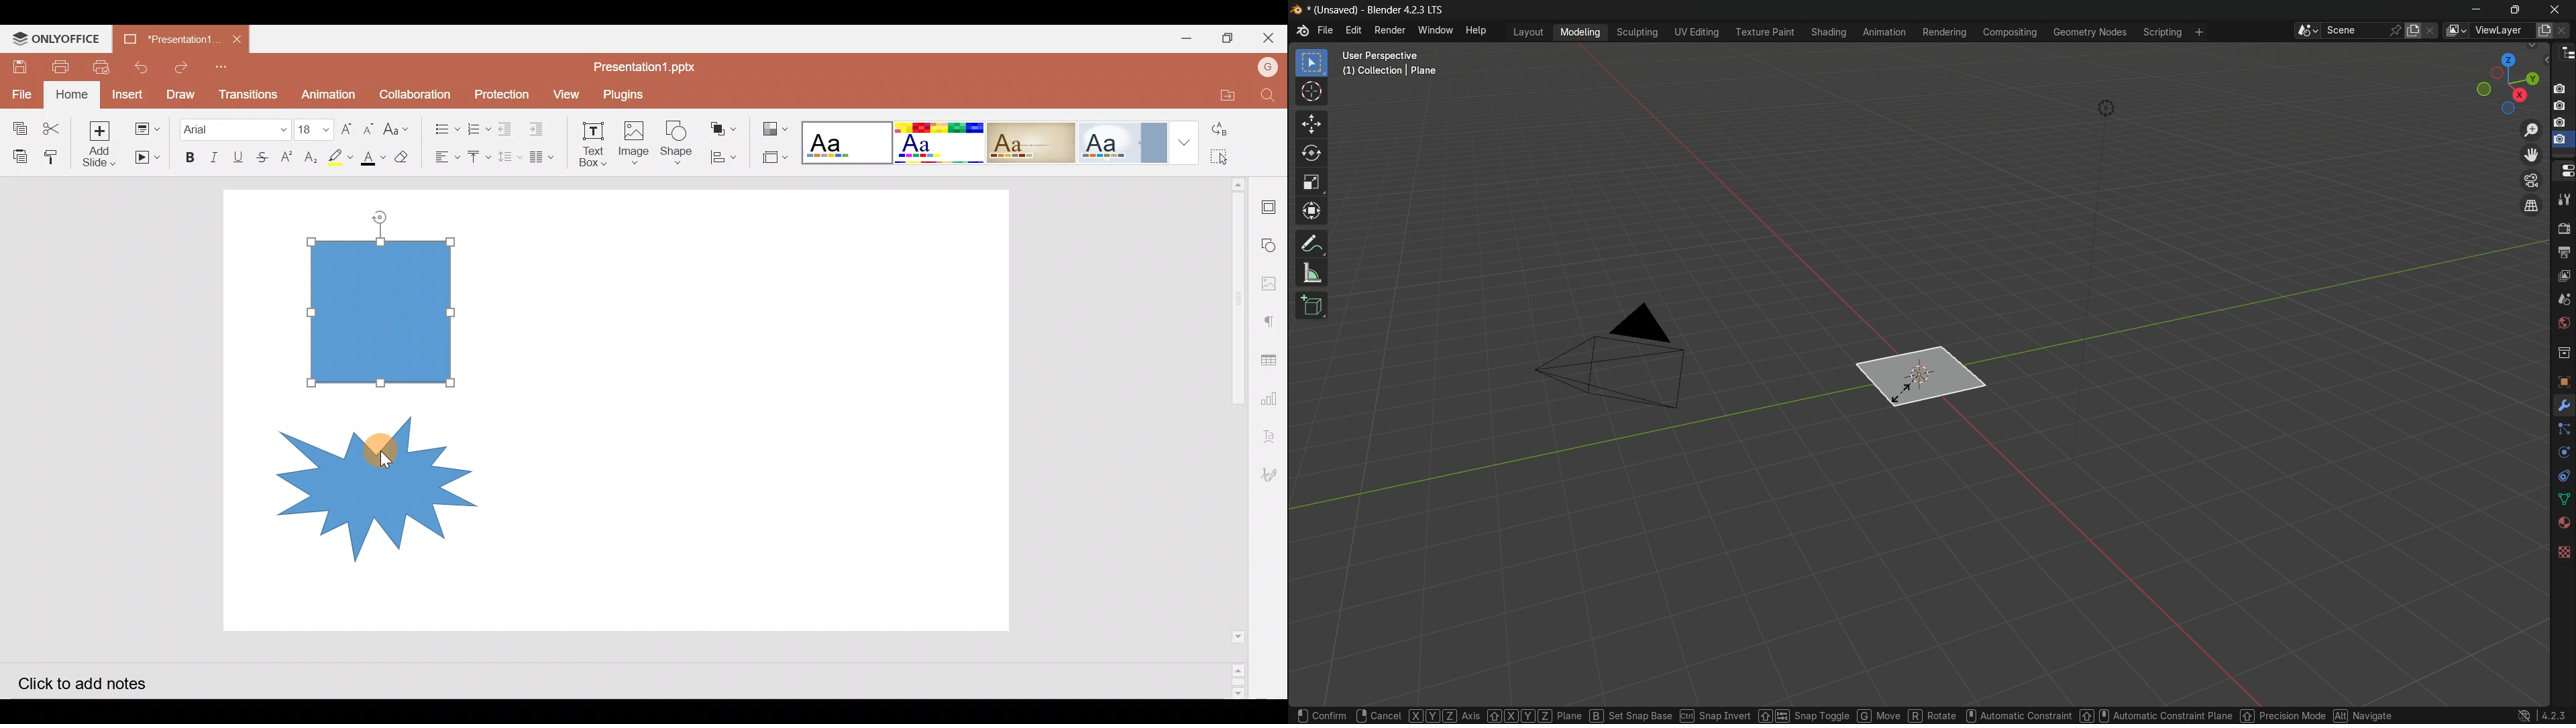  What do you see at coordinates (1228, 158) in the screenshot?
I see `Select all` at bounding box center [1228, 158].